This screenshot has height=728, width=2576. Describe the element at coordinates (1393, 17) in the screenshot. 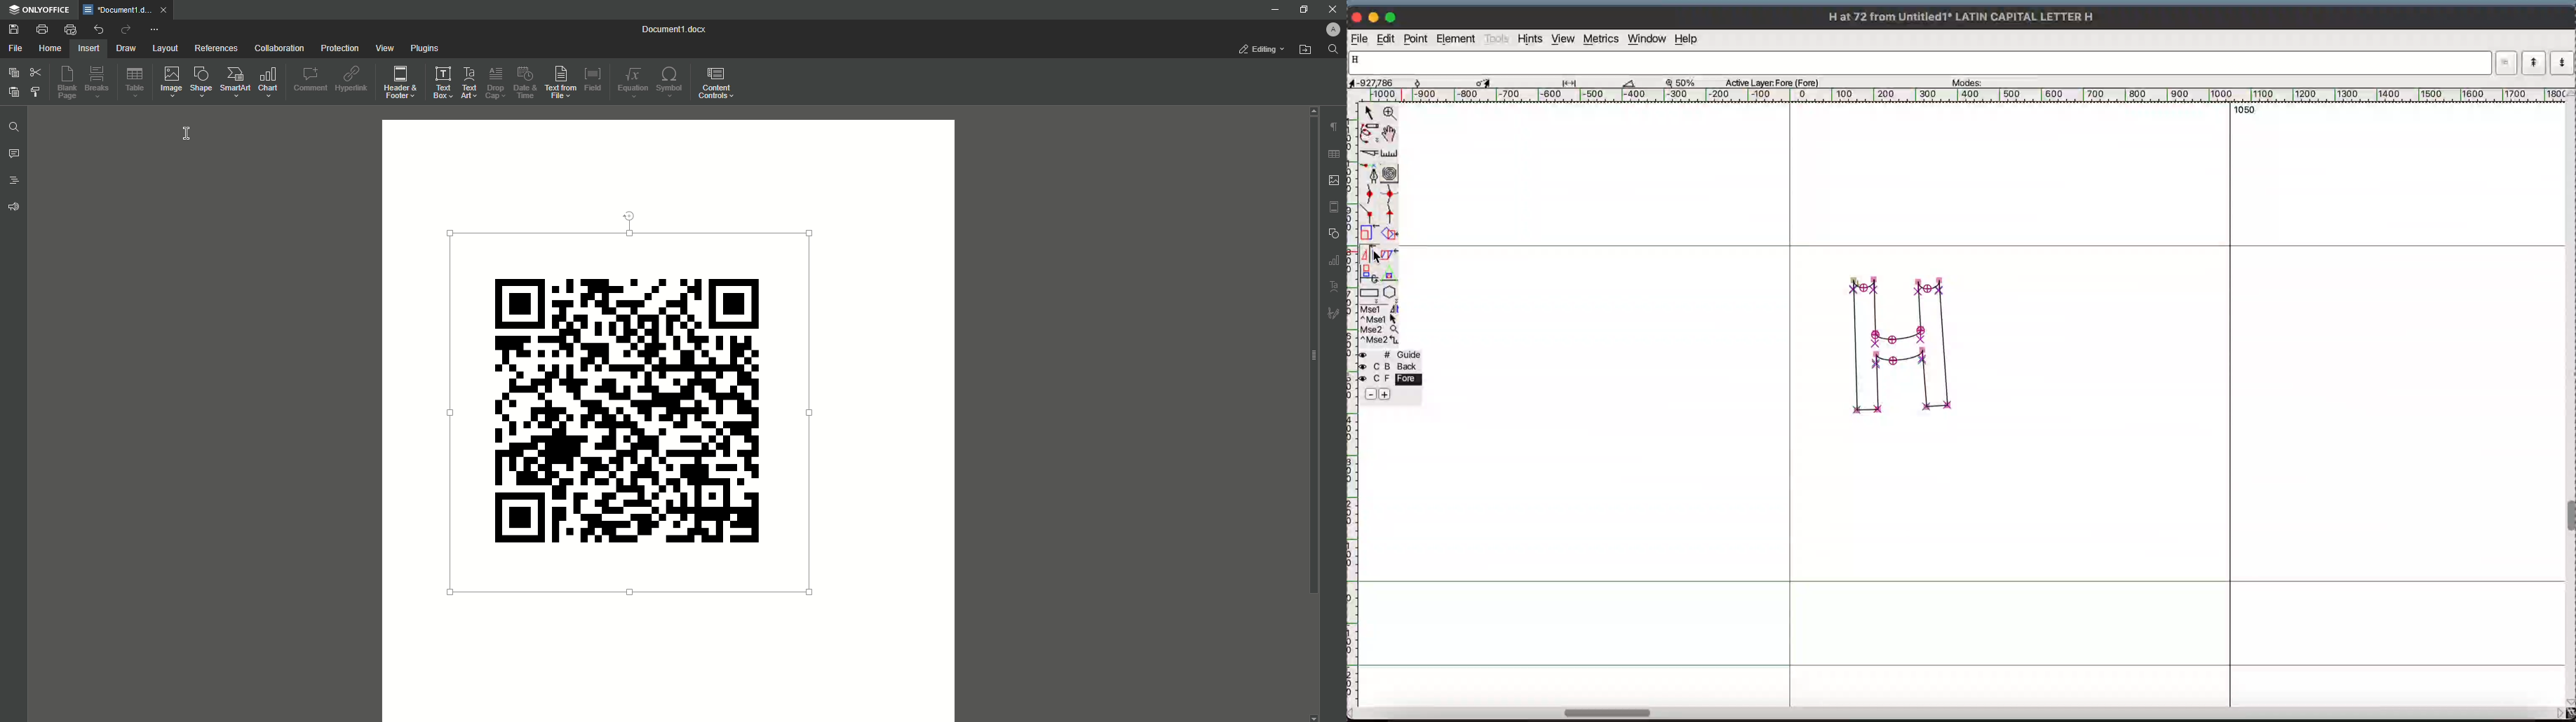

I see `maximize` at that location.